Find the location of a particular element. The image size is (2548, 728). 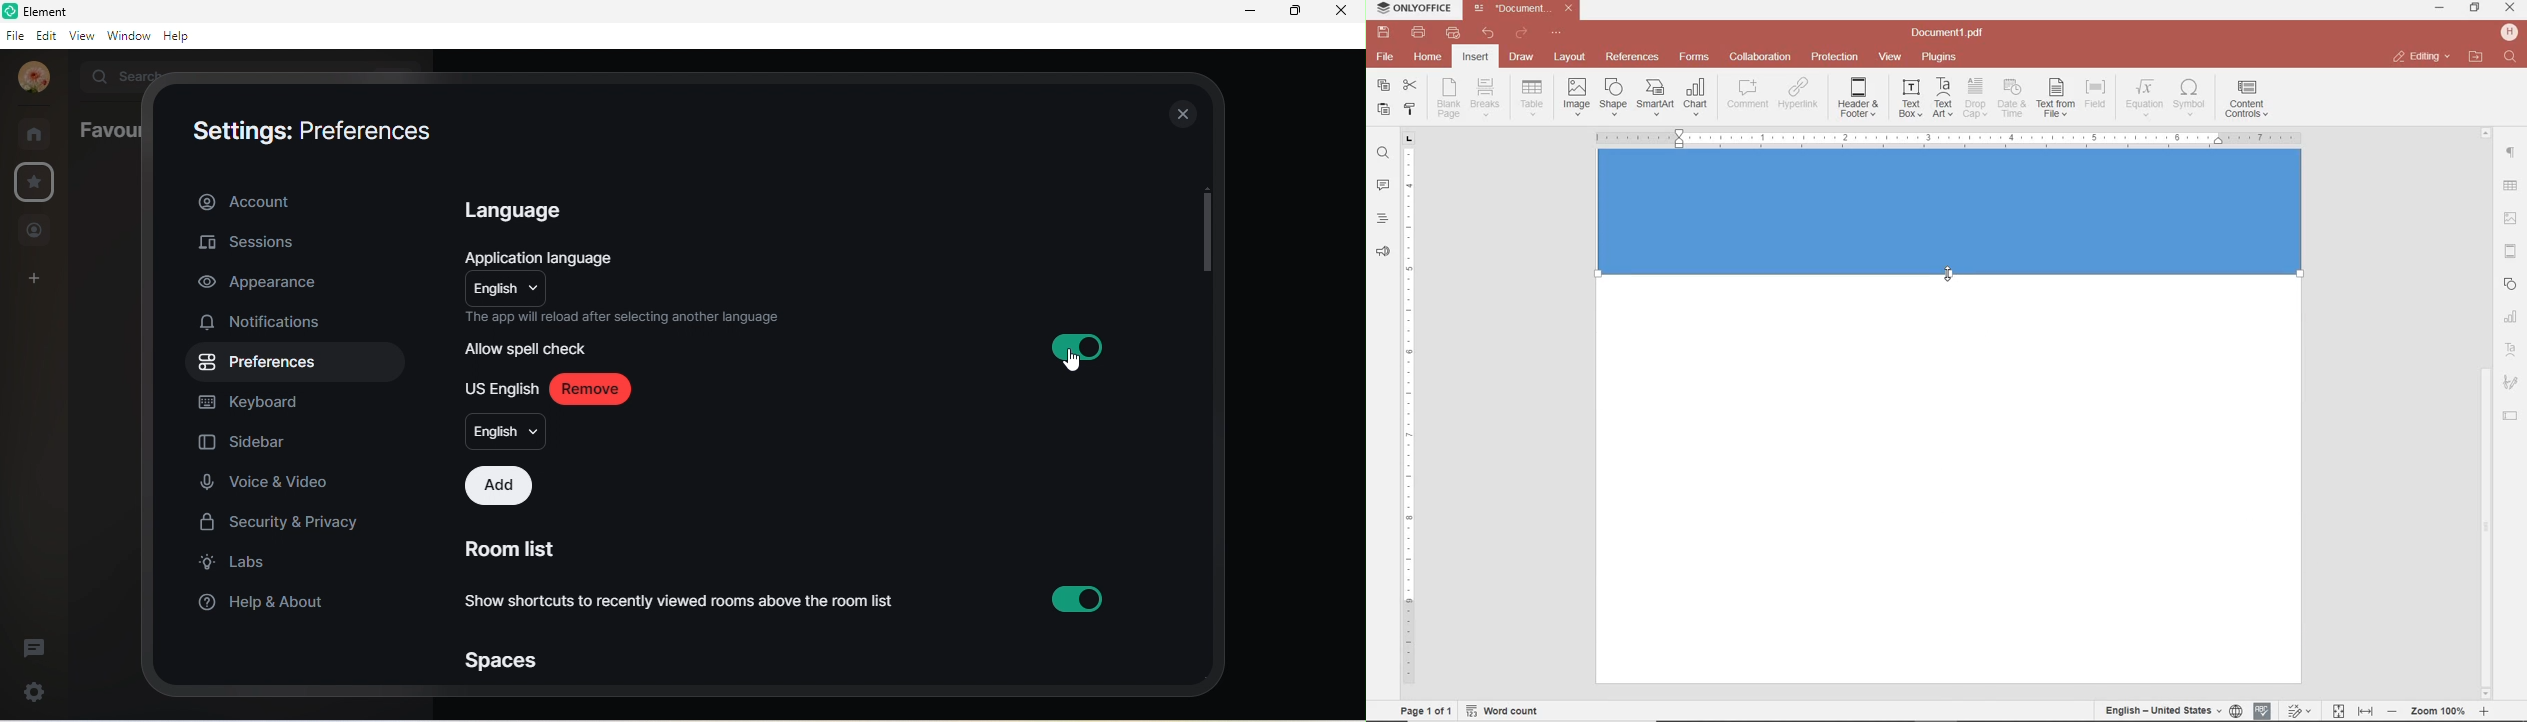

close is located at coordinates (1343, 12).